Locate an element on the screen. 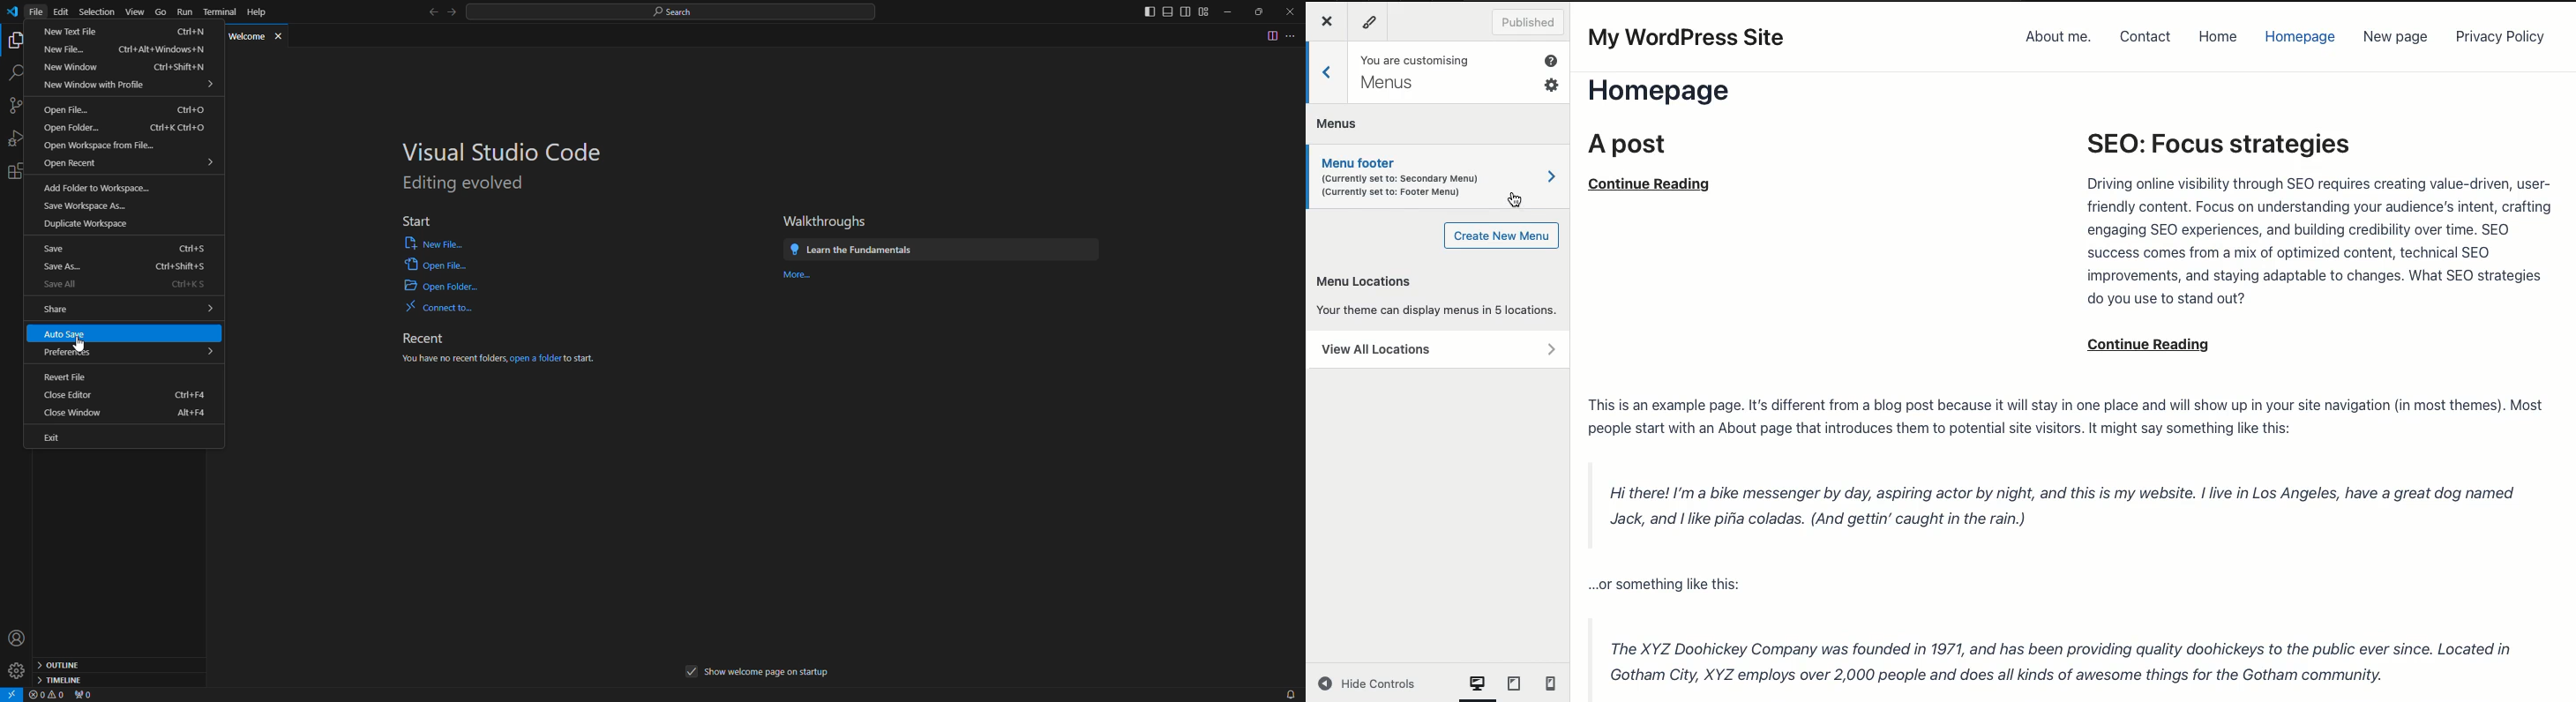  run is located at coordinates (186, 12).